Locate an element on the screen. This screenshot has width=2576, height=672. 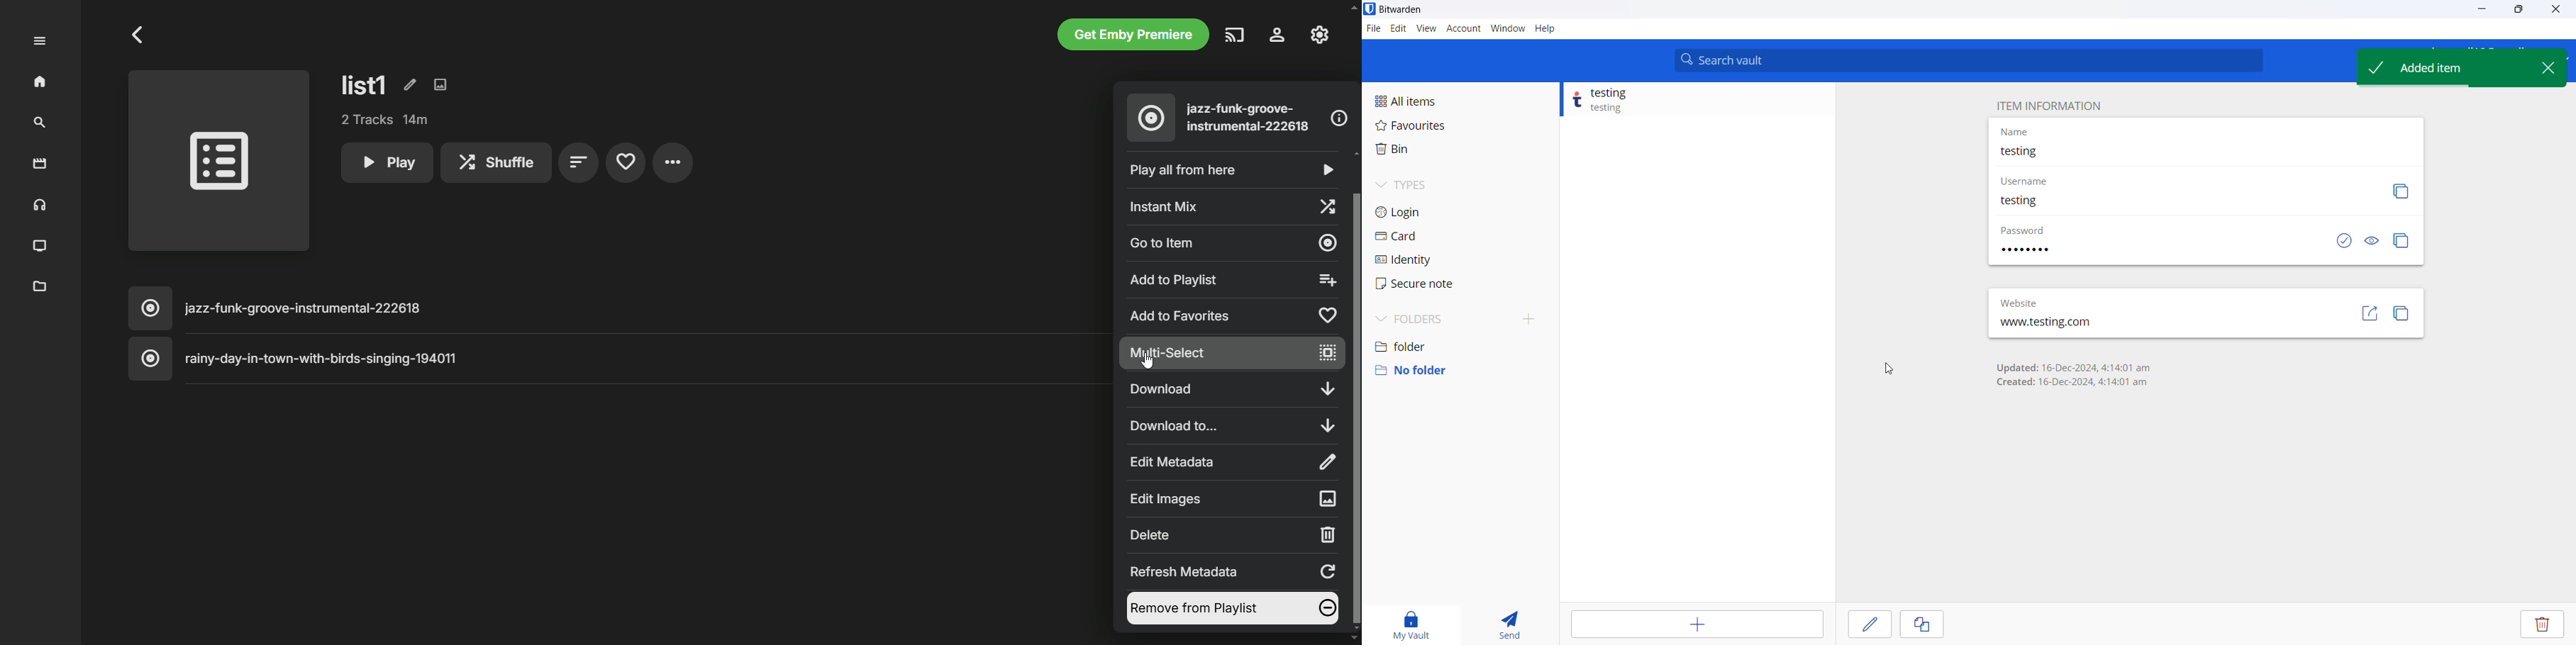
show or hide is located at coordinates (2372, 240).